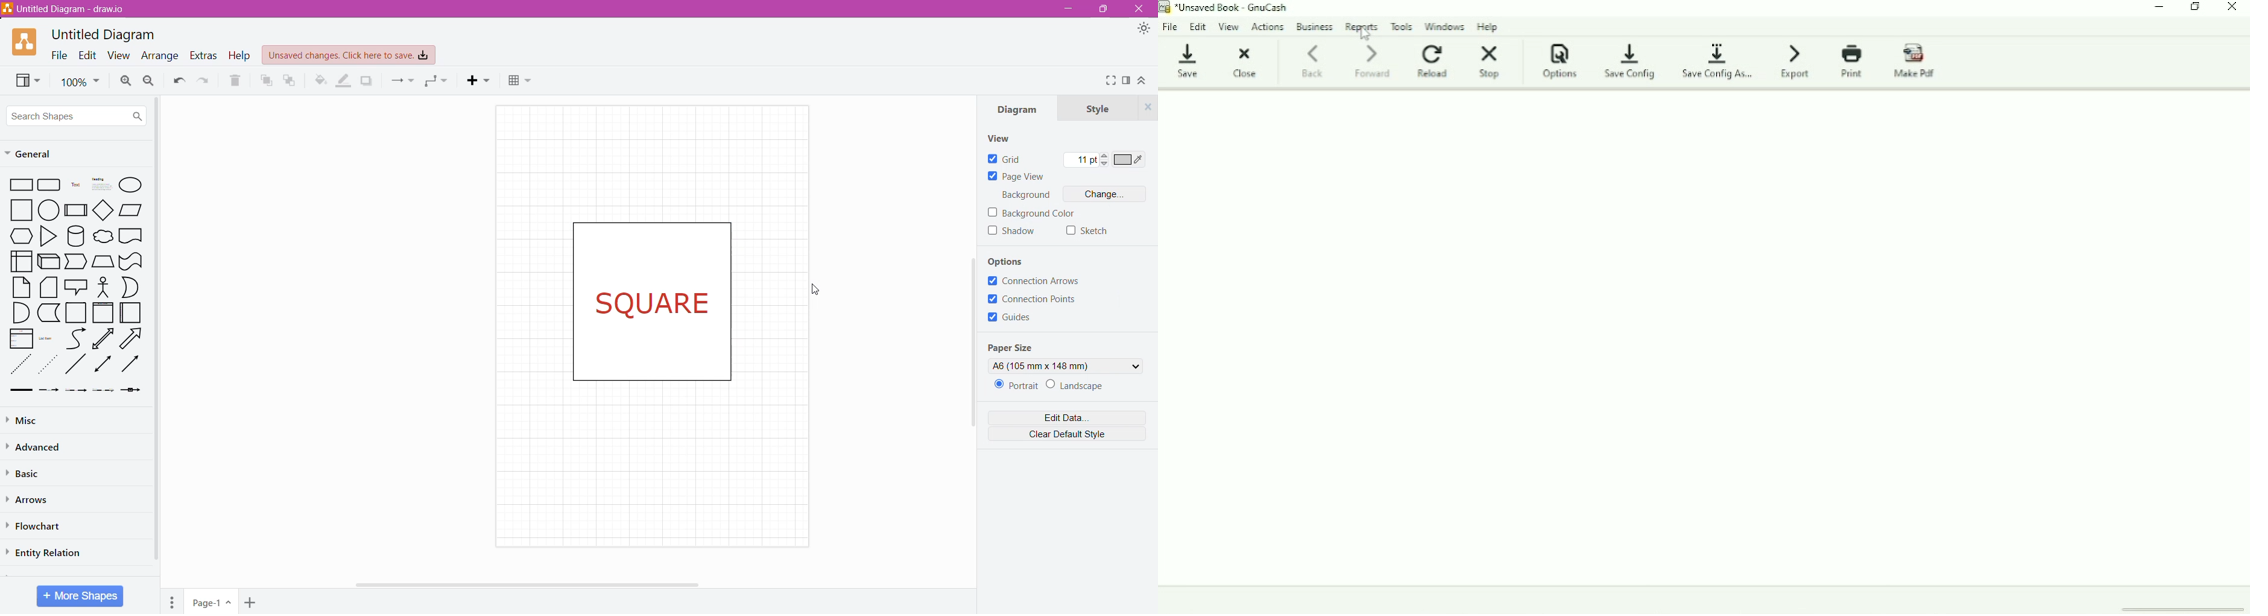 Image resolution: width=2268 pixels, height=616 pixels. Describe the element at coordinates (104, 286) in the screenshot. I see `Stick Figure ` at that location.